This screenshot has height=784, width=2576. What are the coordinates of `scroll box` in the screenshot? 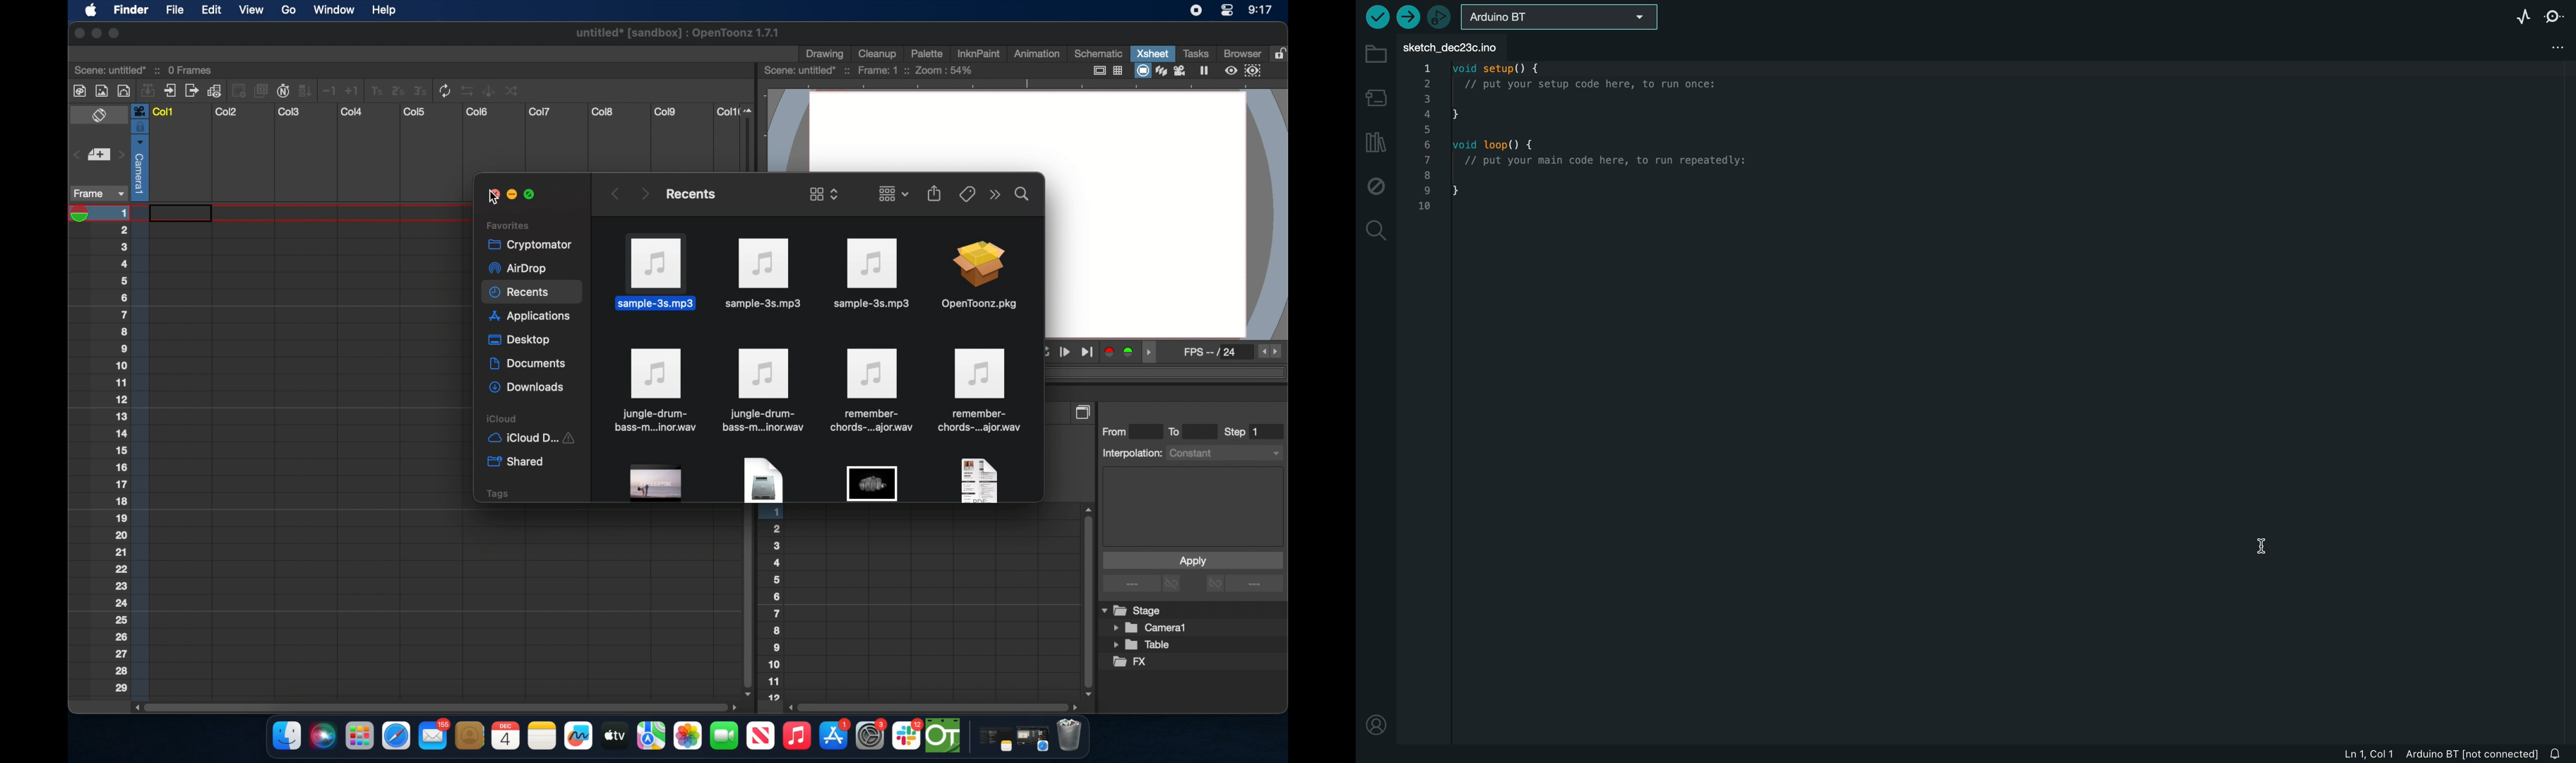 It's located at (746, 603).